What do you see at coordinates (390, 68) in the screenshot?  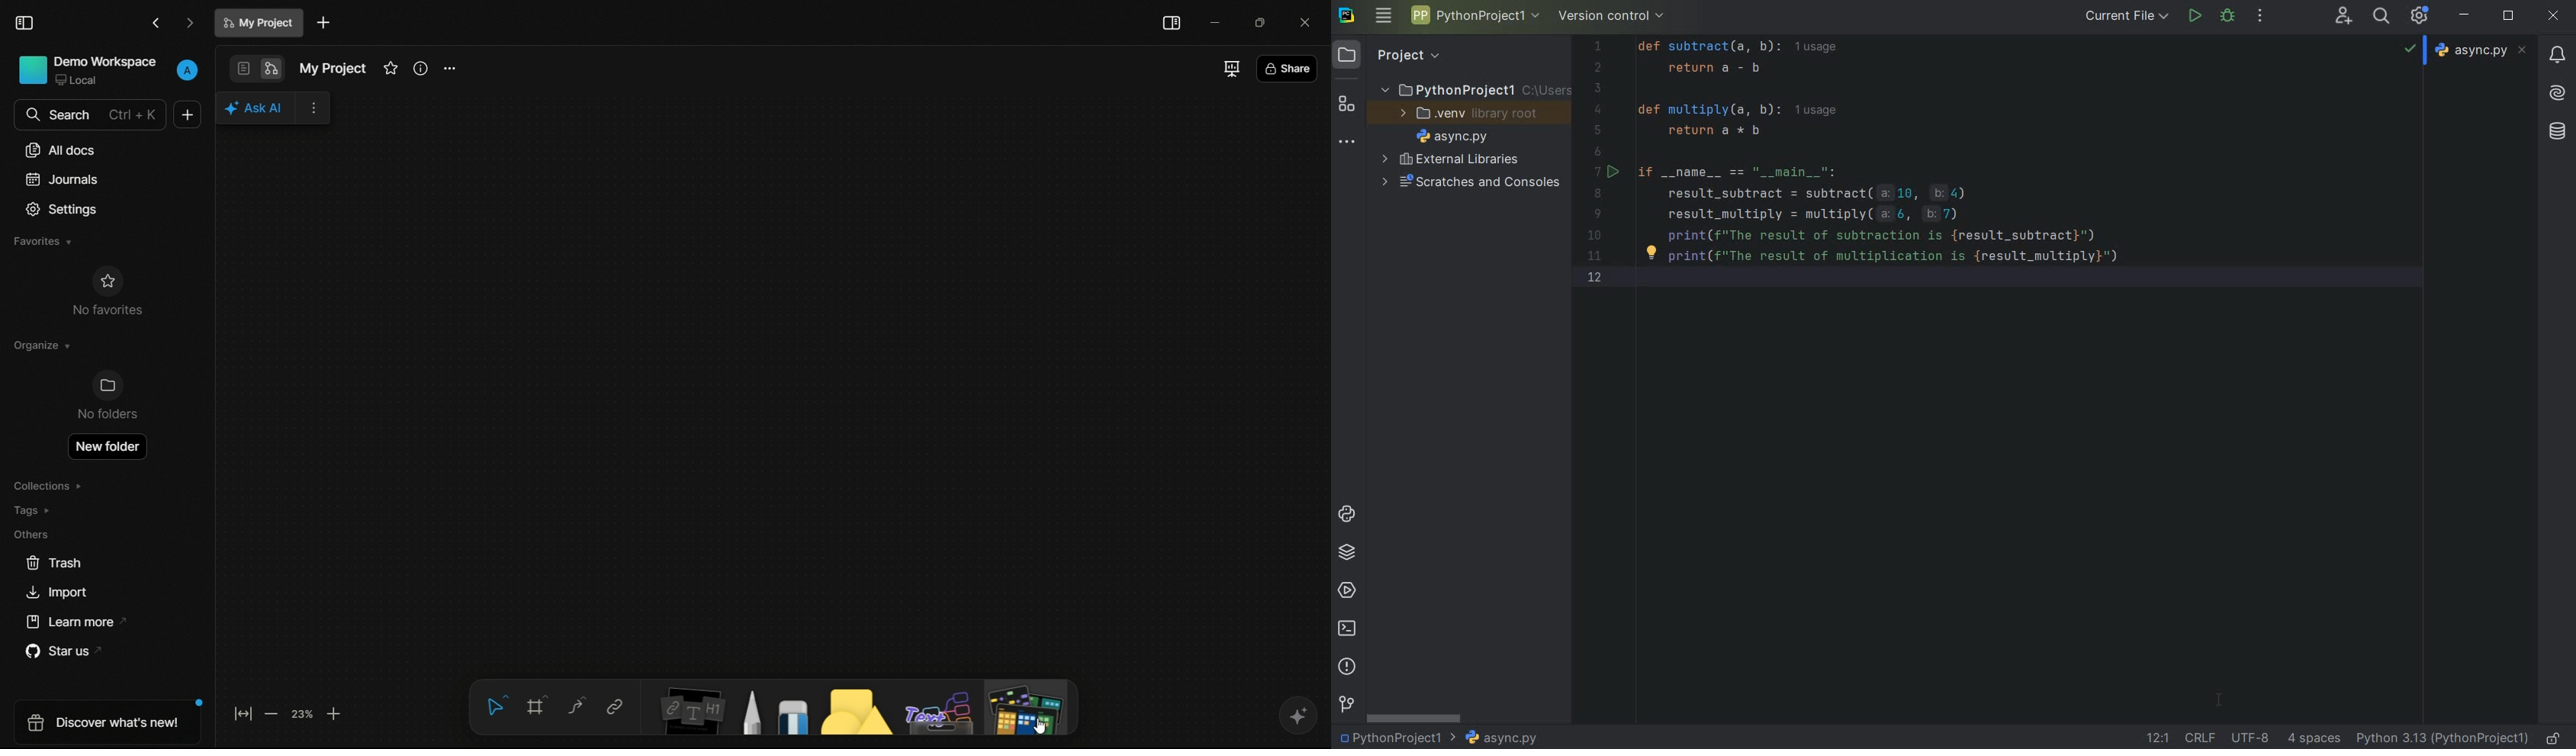 I see `favorites` at bounding box center [390, 68].